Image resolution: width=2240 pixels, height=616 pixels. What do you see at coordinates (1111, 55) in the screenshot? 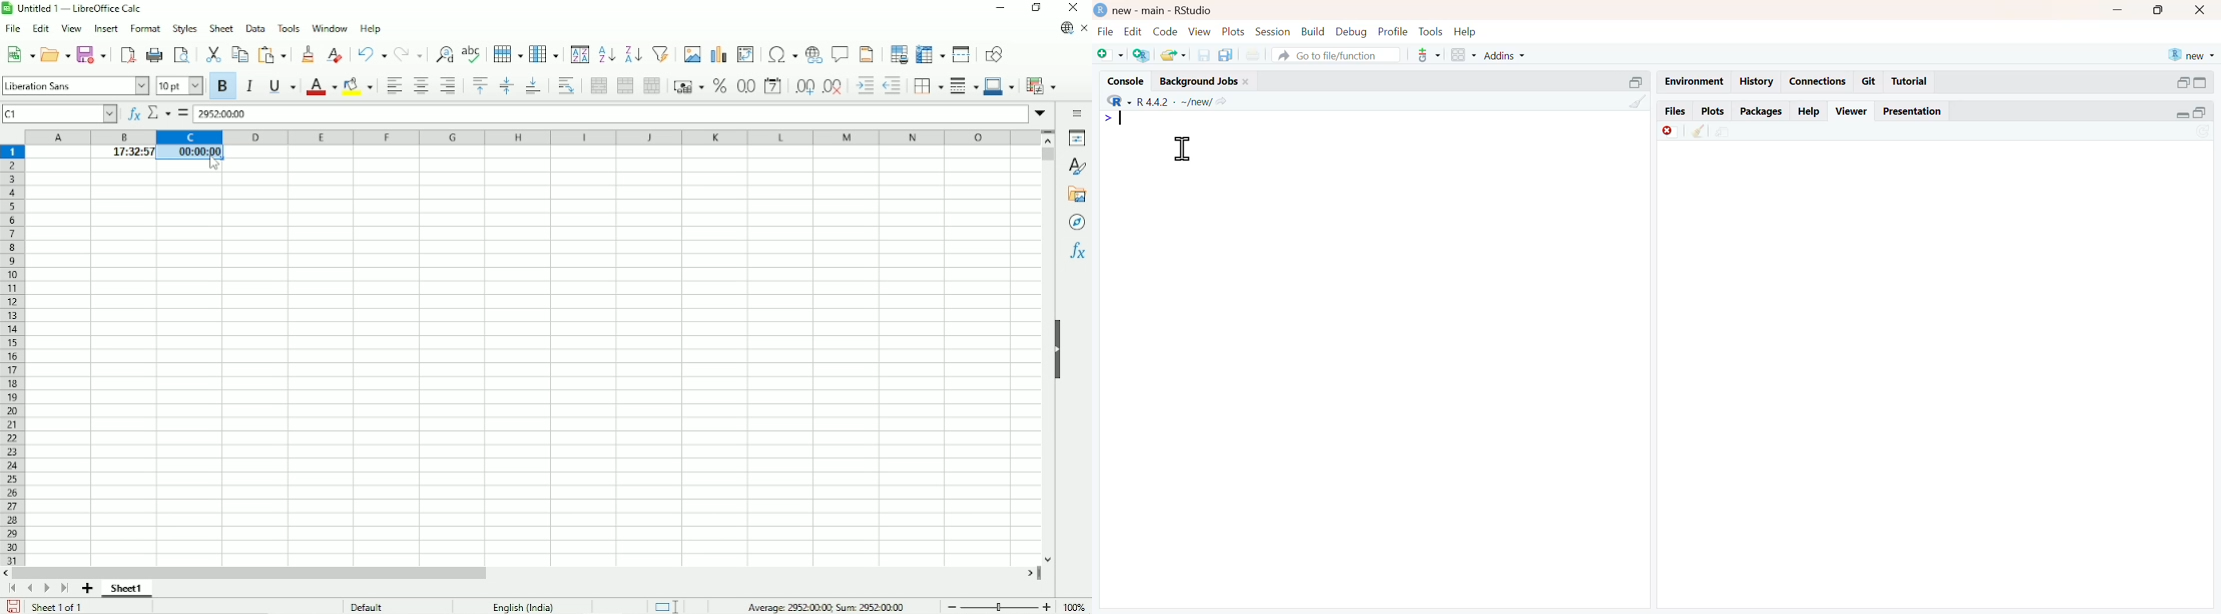
I see `Add file as` at bounding box center [1111, 55].